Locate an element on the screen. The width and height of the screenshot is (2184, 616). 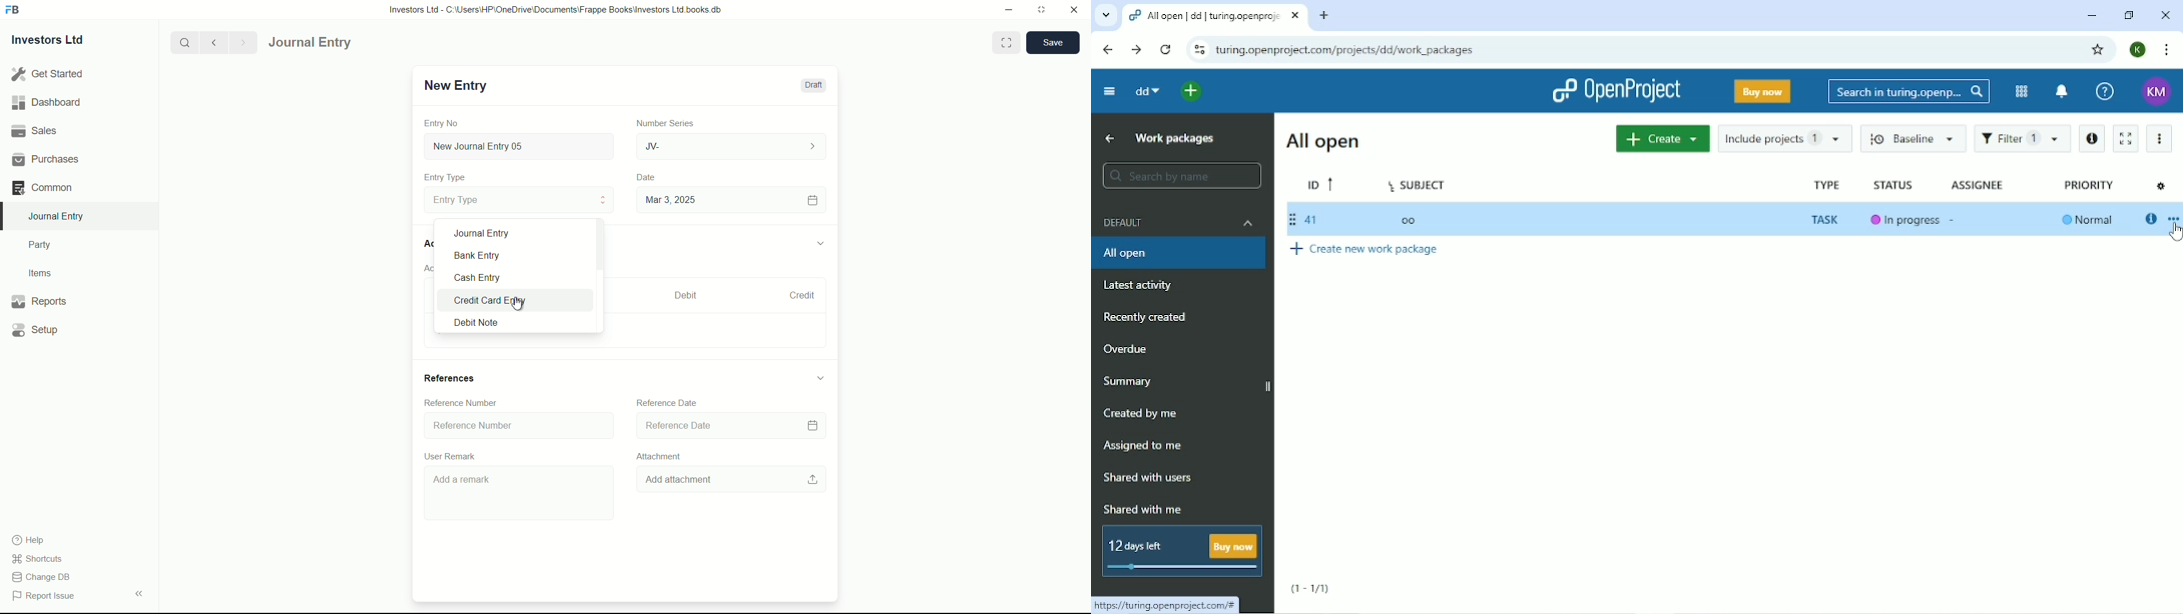
User Remark is located at coordinates (449, 456).